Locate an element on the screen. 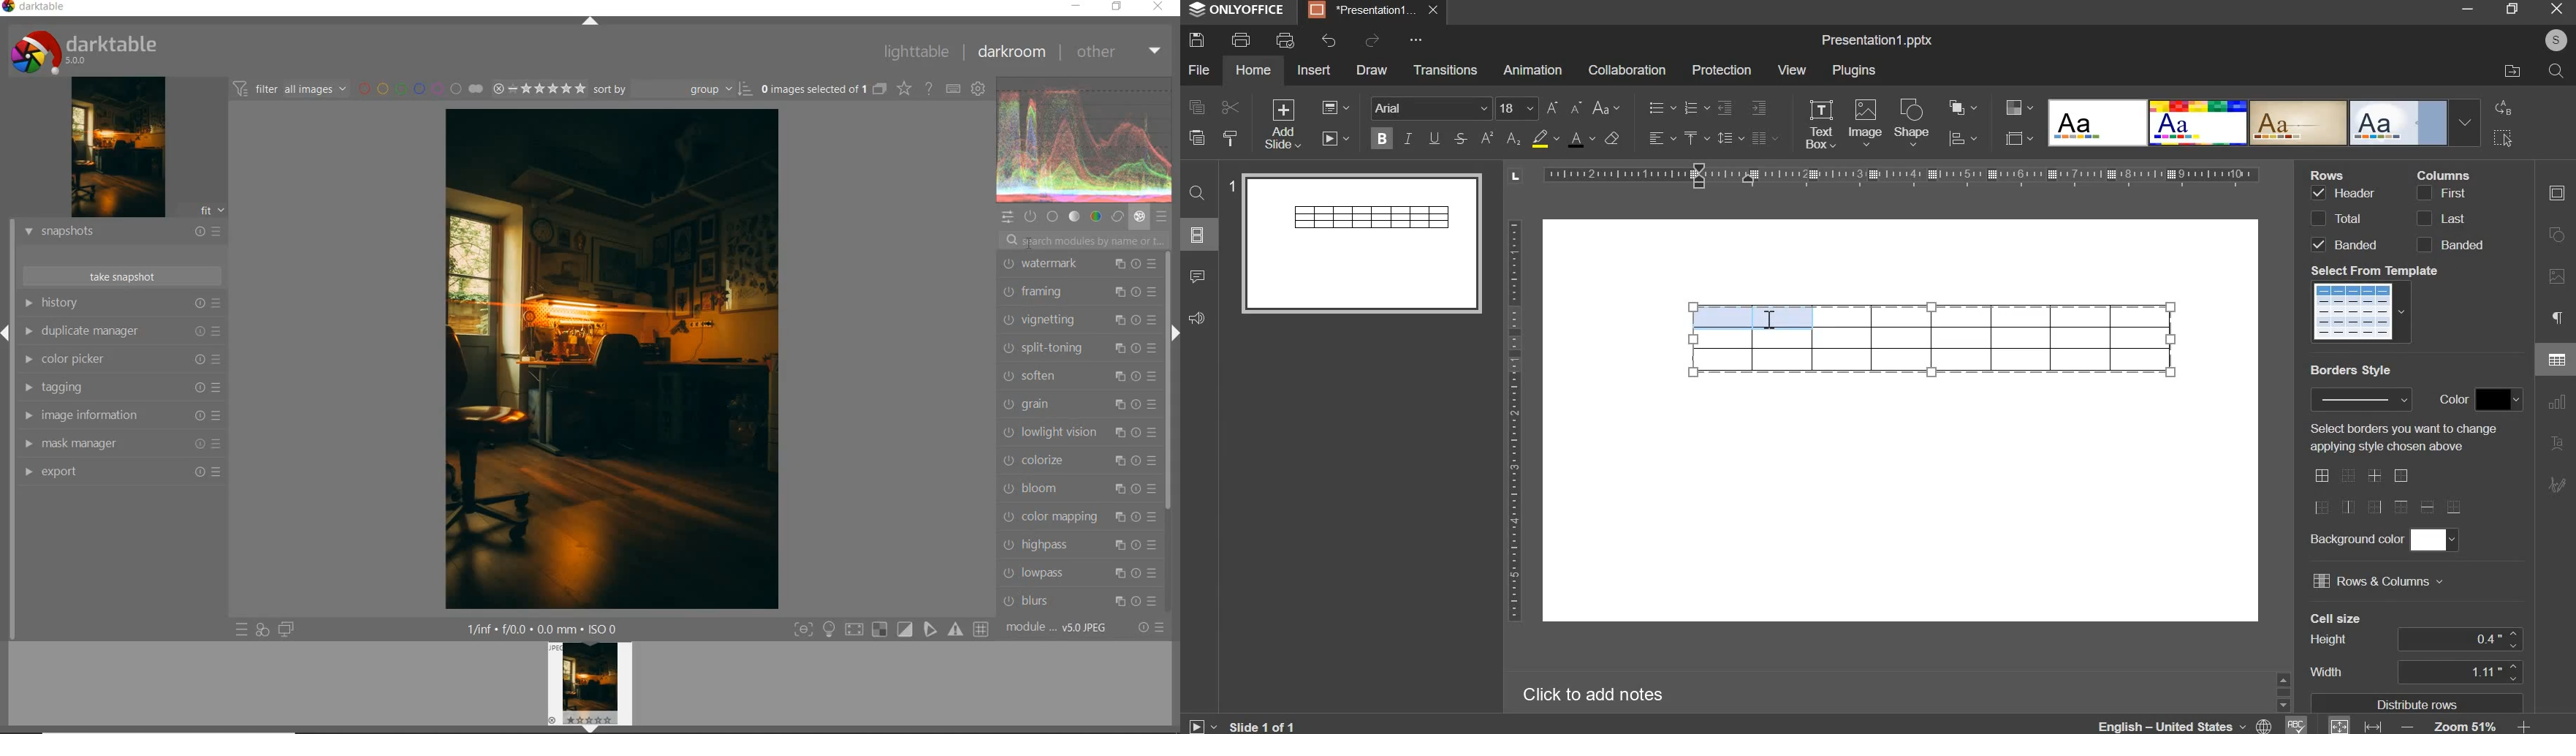  border style is located at coordinates (2388, 491).